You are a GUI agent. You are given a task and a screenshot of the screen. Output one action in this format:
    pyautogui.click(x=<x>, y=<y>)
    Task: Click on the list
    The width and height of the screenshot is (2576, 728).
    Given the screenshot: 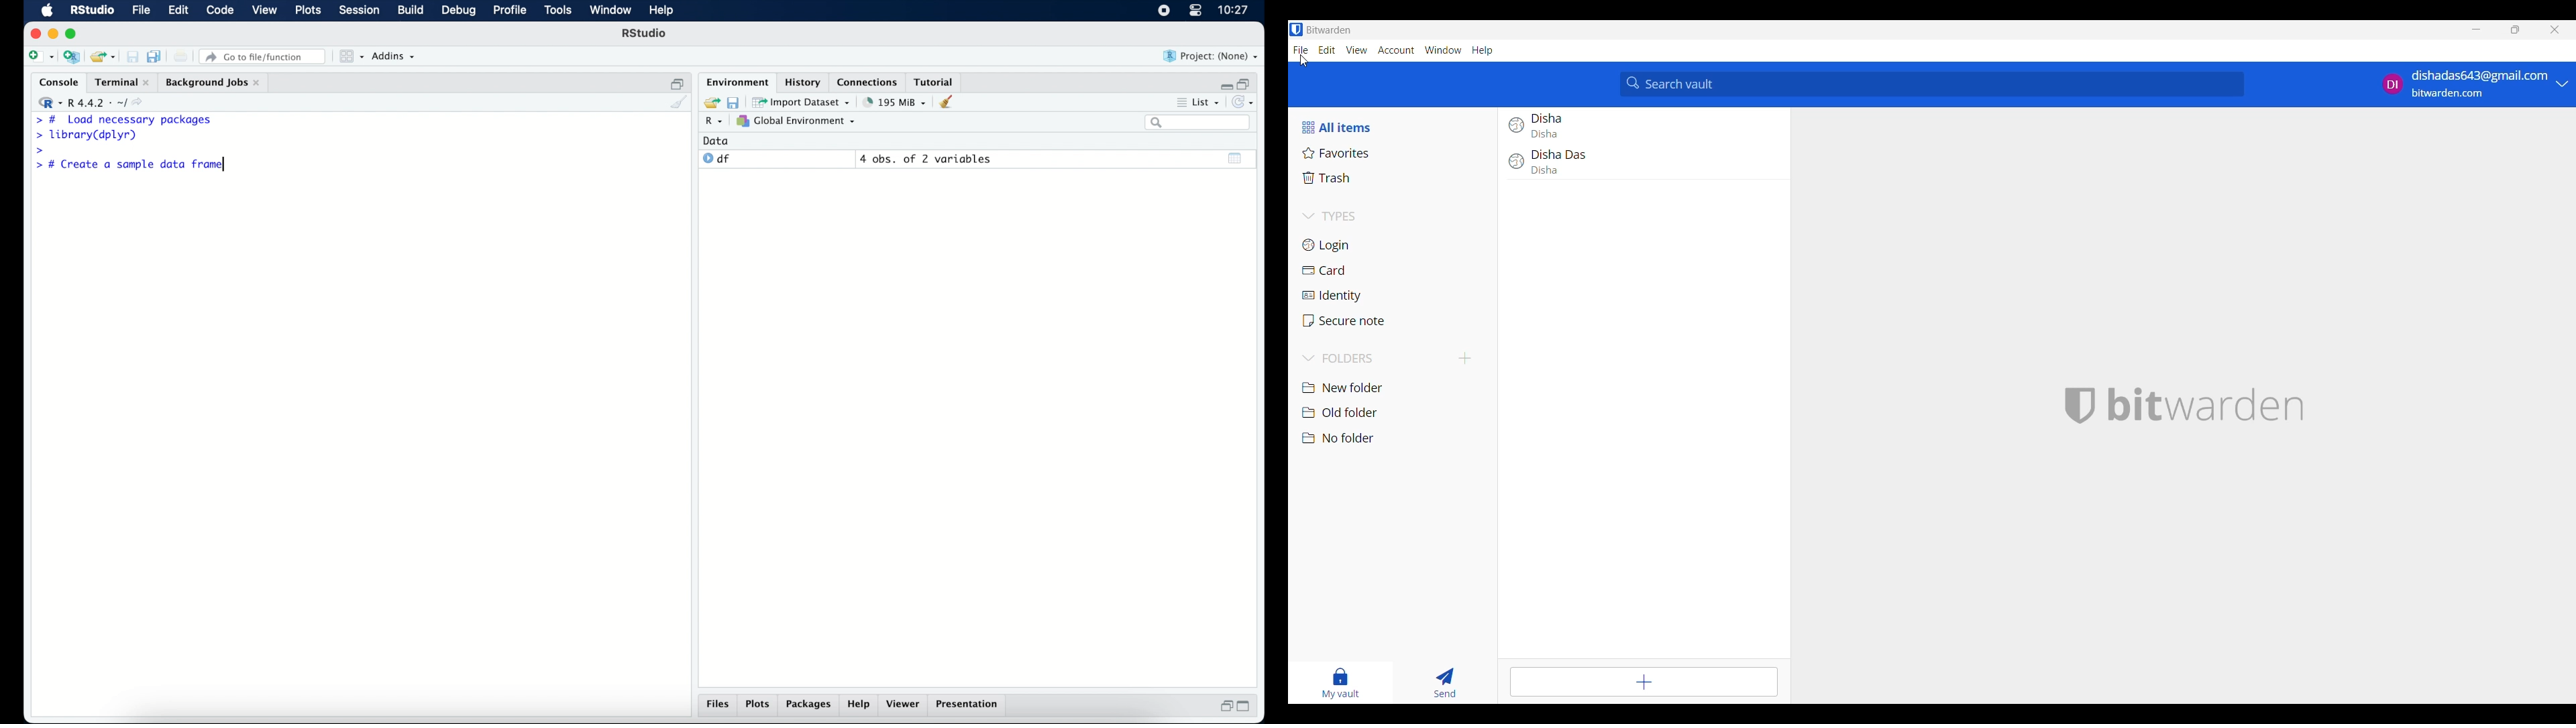 What is the action you would take?
    pyautogui.click(x=1197, y=104)
    